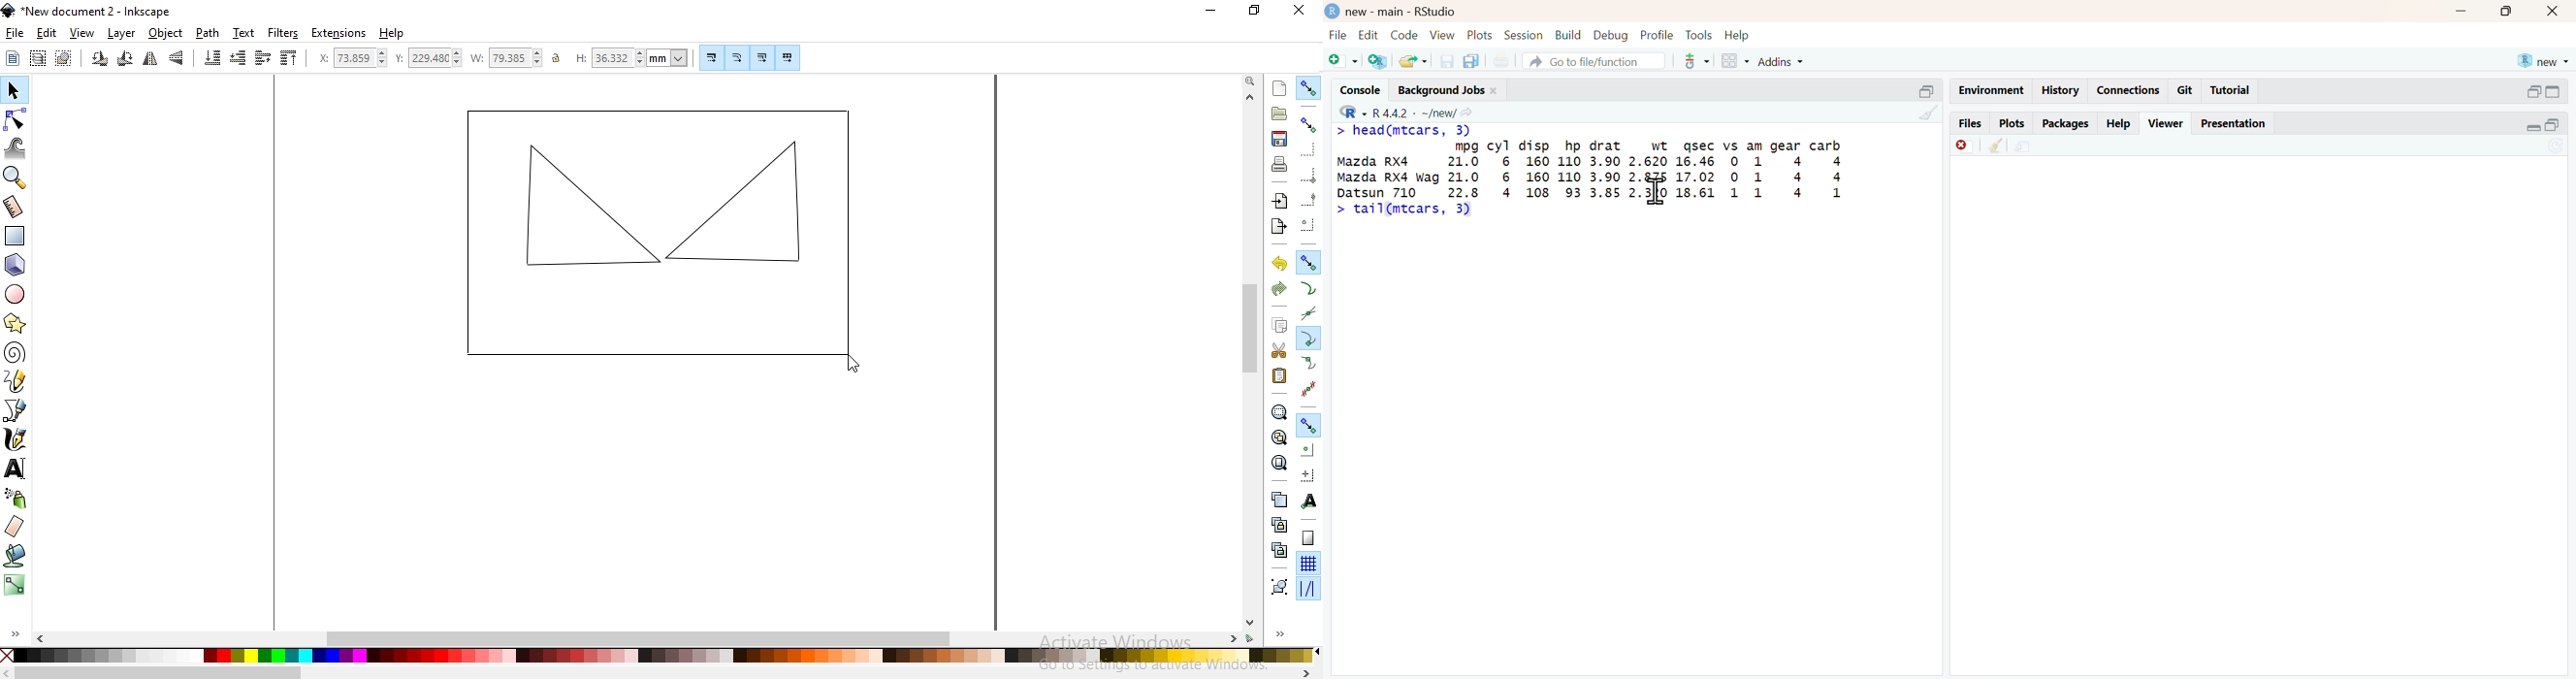  I want to click on snap bounding box corners, so click(1308, 175).